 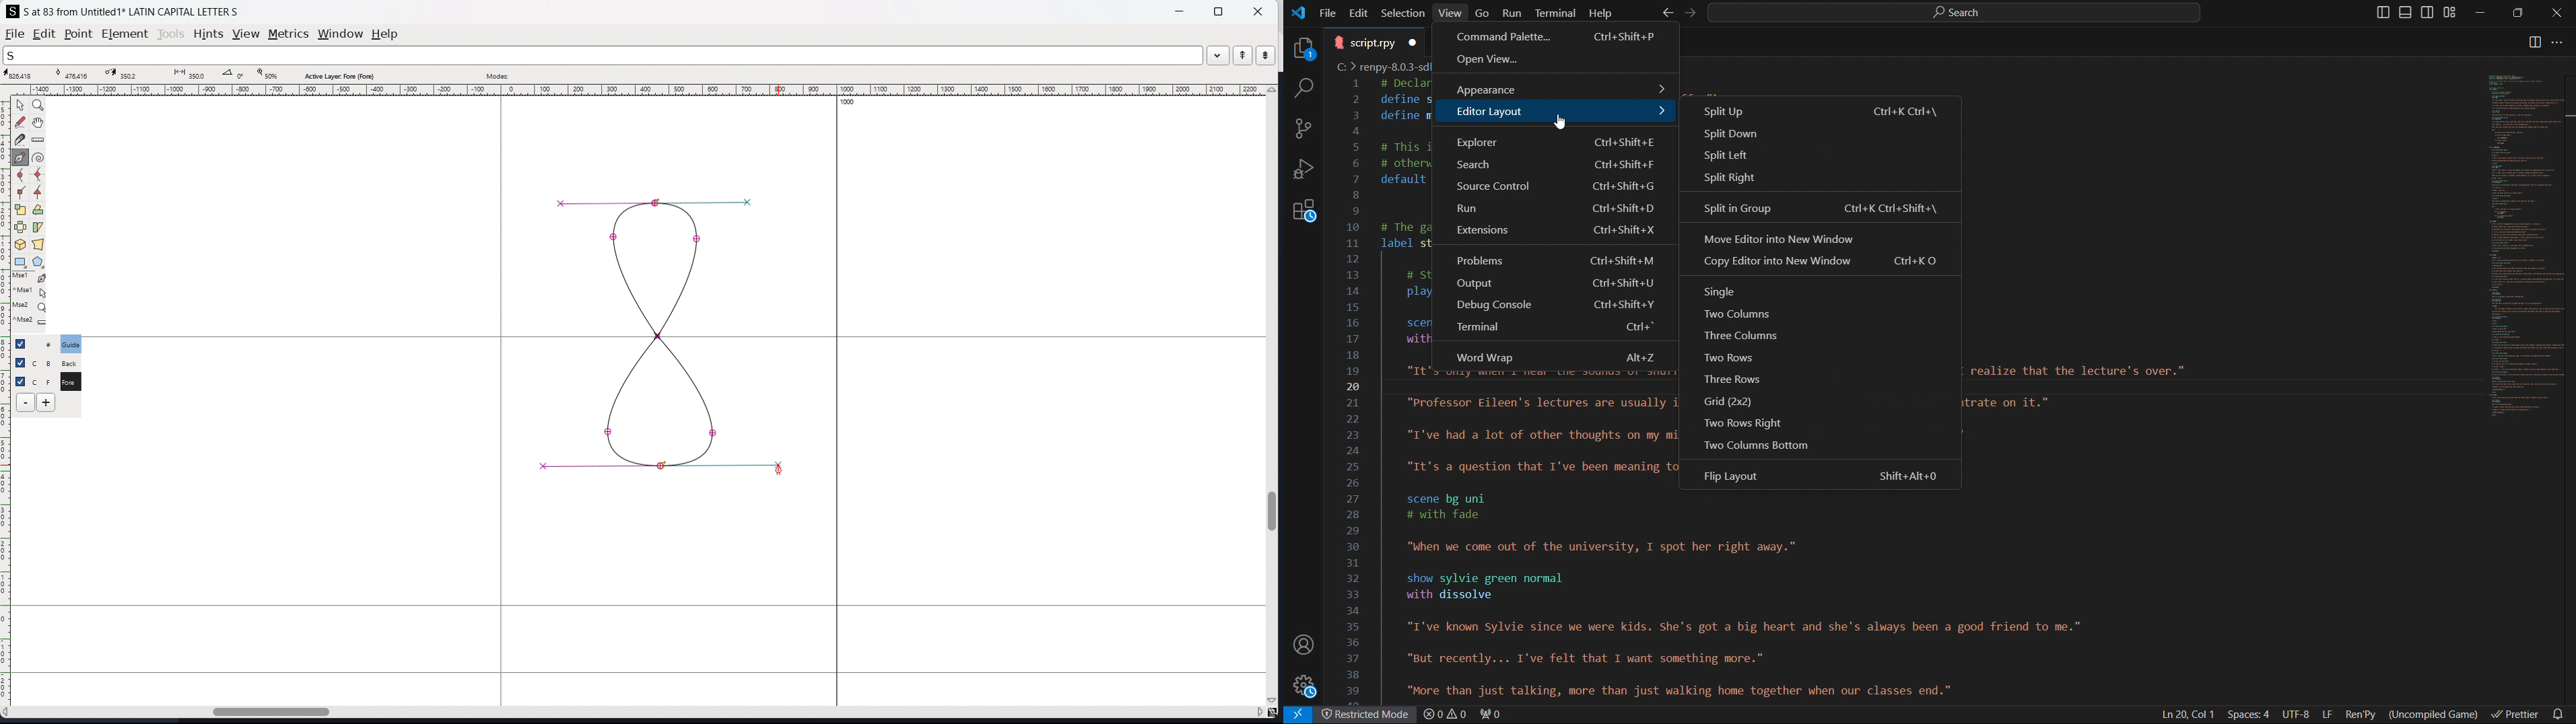 What do you see at coordinates (2561, 713) in the screenshot?
I see `Notification` at bounding box center [2561, 713].